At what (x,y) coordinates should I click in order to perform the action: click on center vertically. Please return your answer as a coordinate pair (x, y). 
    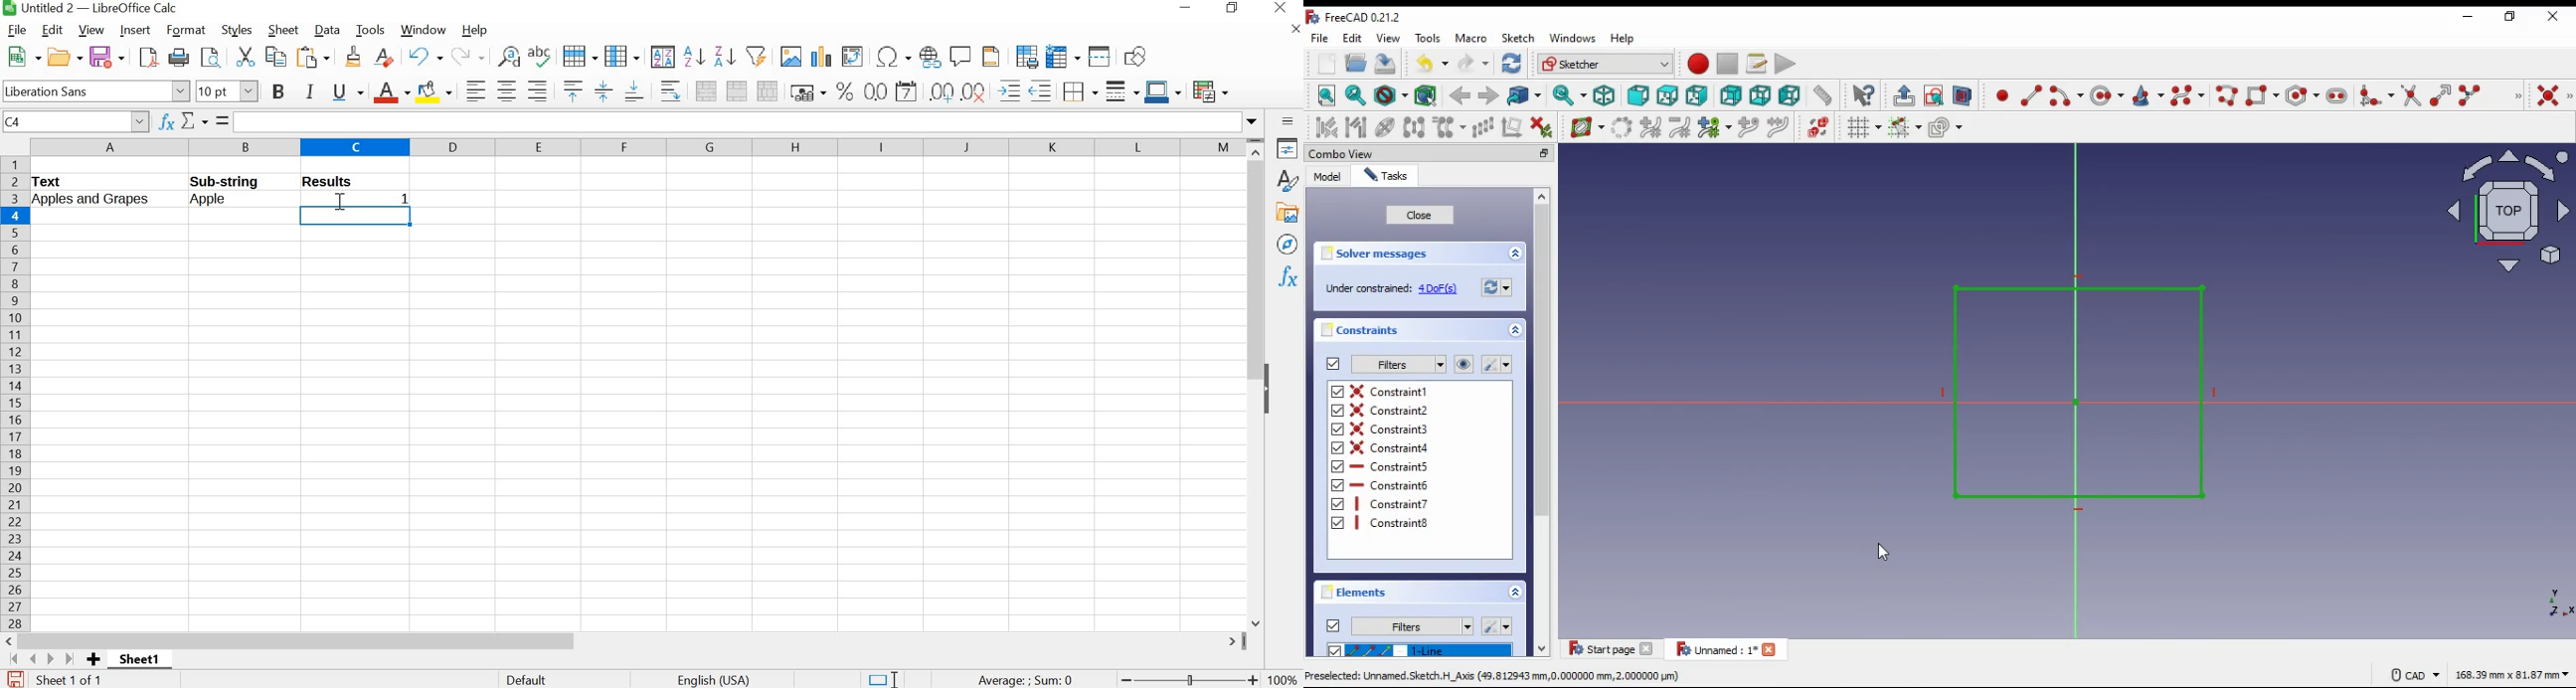
    Looking at the image, I should click on (602, 91).